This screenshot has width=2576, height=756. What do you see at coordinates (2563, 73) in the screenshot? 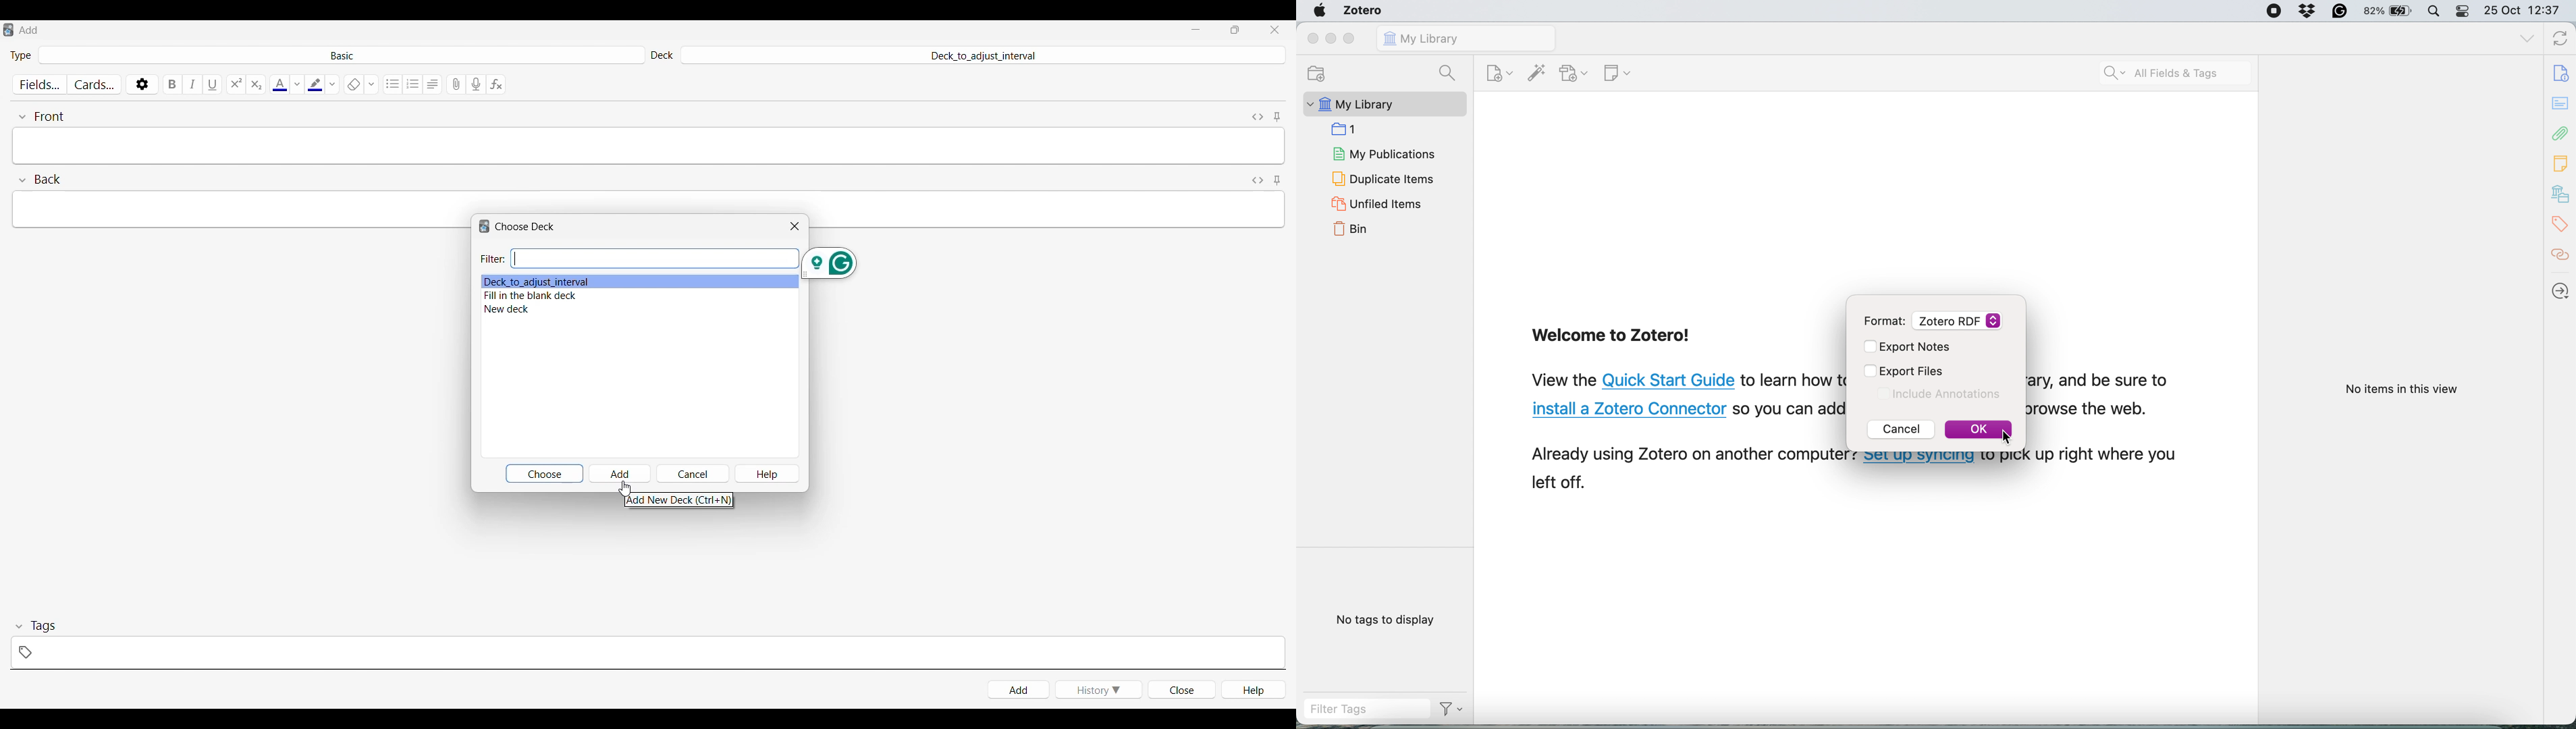
I see `info` at bounding box center [2563, 73].